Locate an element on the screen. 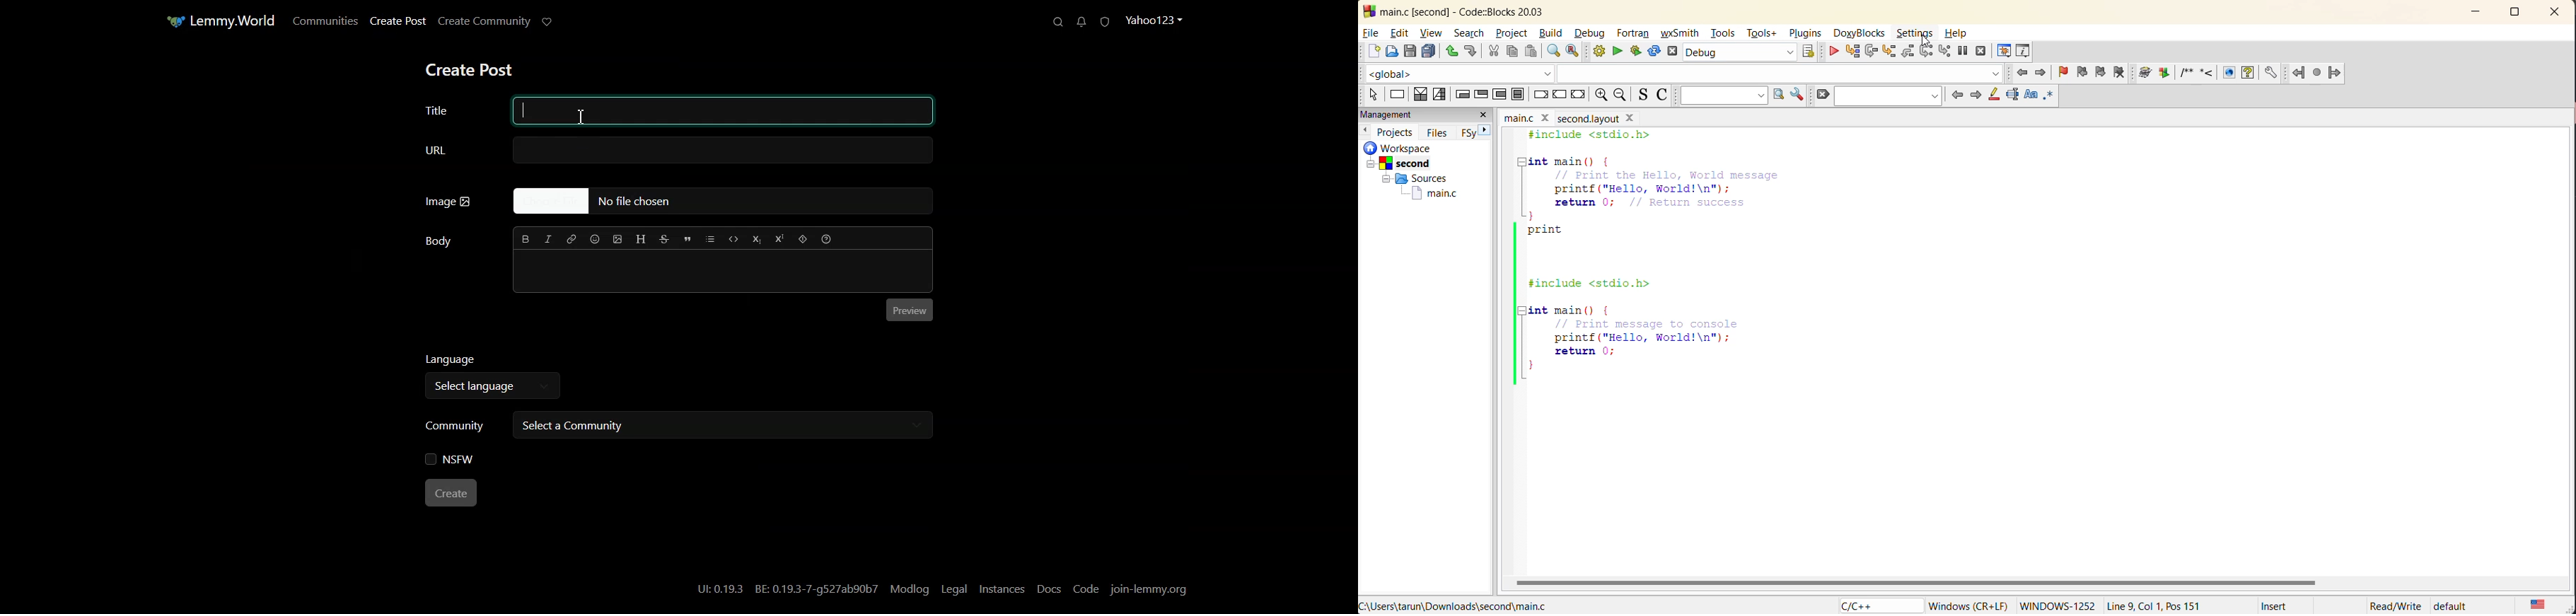  Language is located at coordinates (494, 361).